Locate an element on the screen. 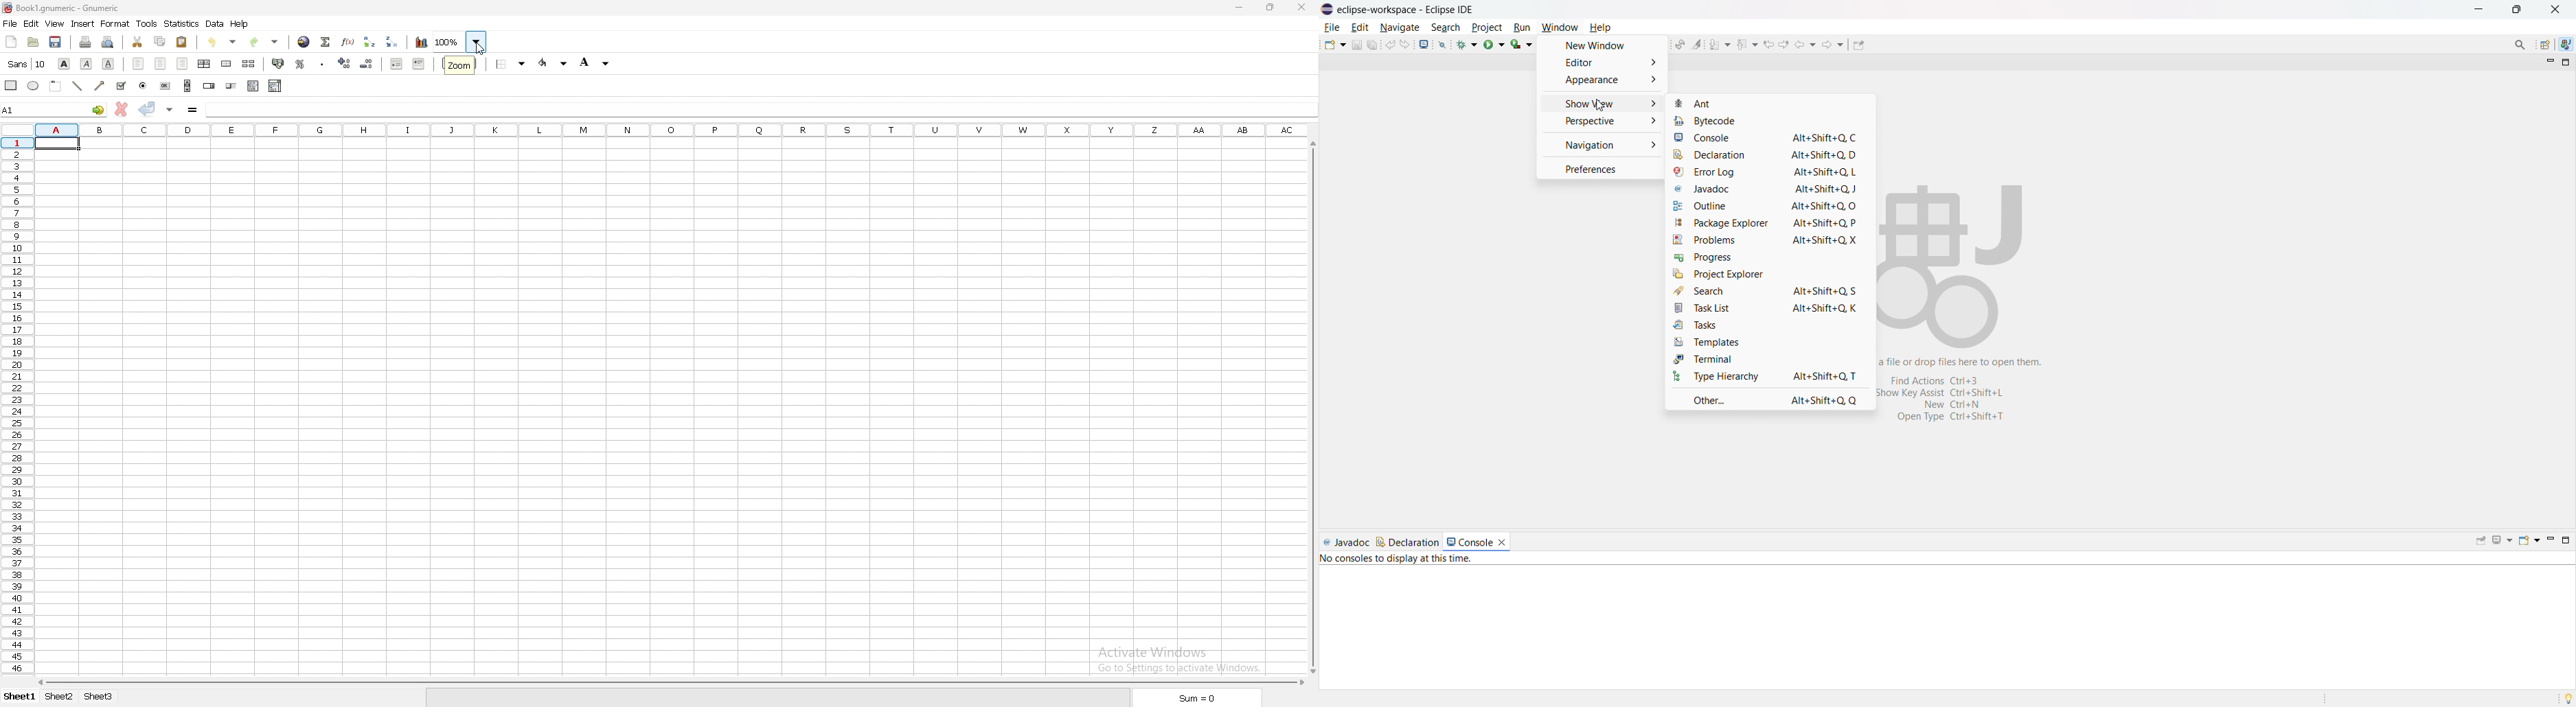 This screenshot has width=2576, height=728. open is located at coordinates (33, 43).